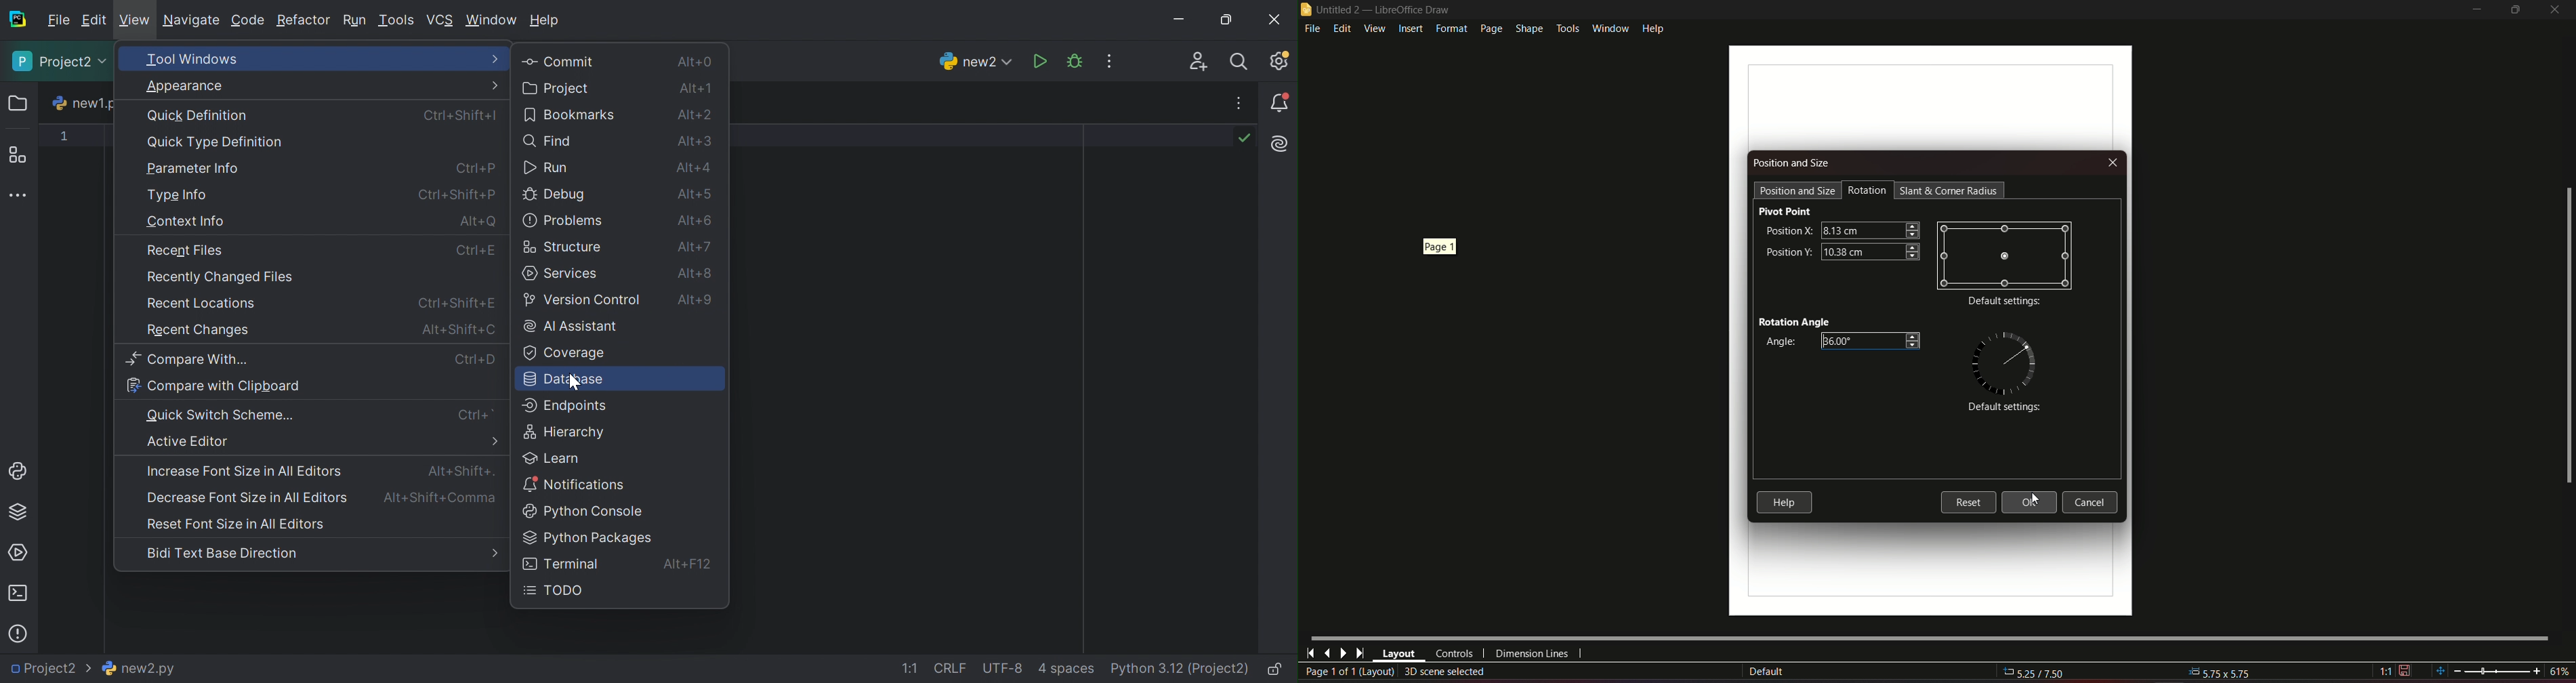  Describe the element at coordinates (64, 136) in the screenshot. I see `1` at that location.